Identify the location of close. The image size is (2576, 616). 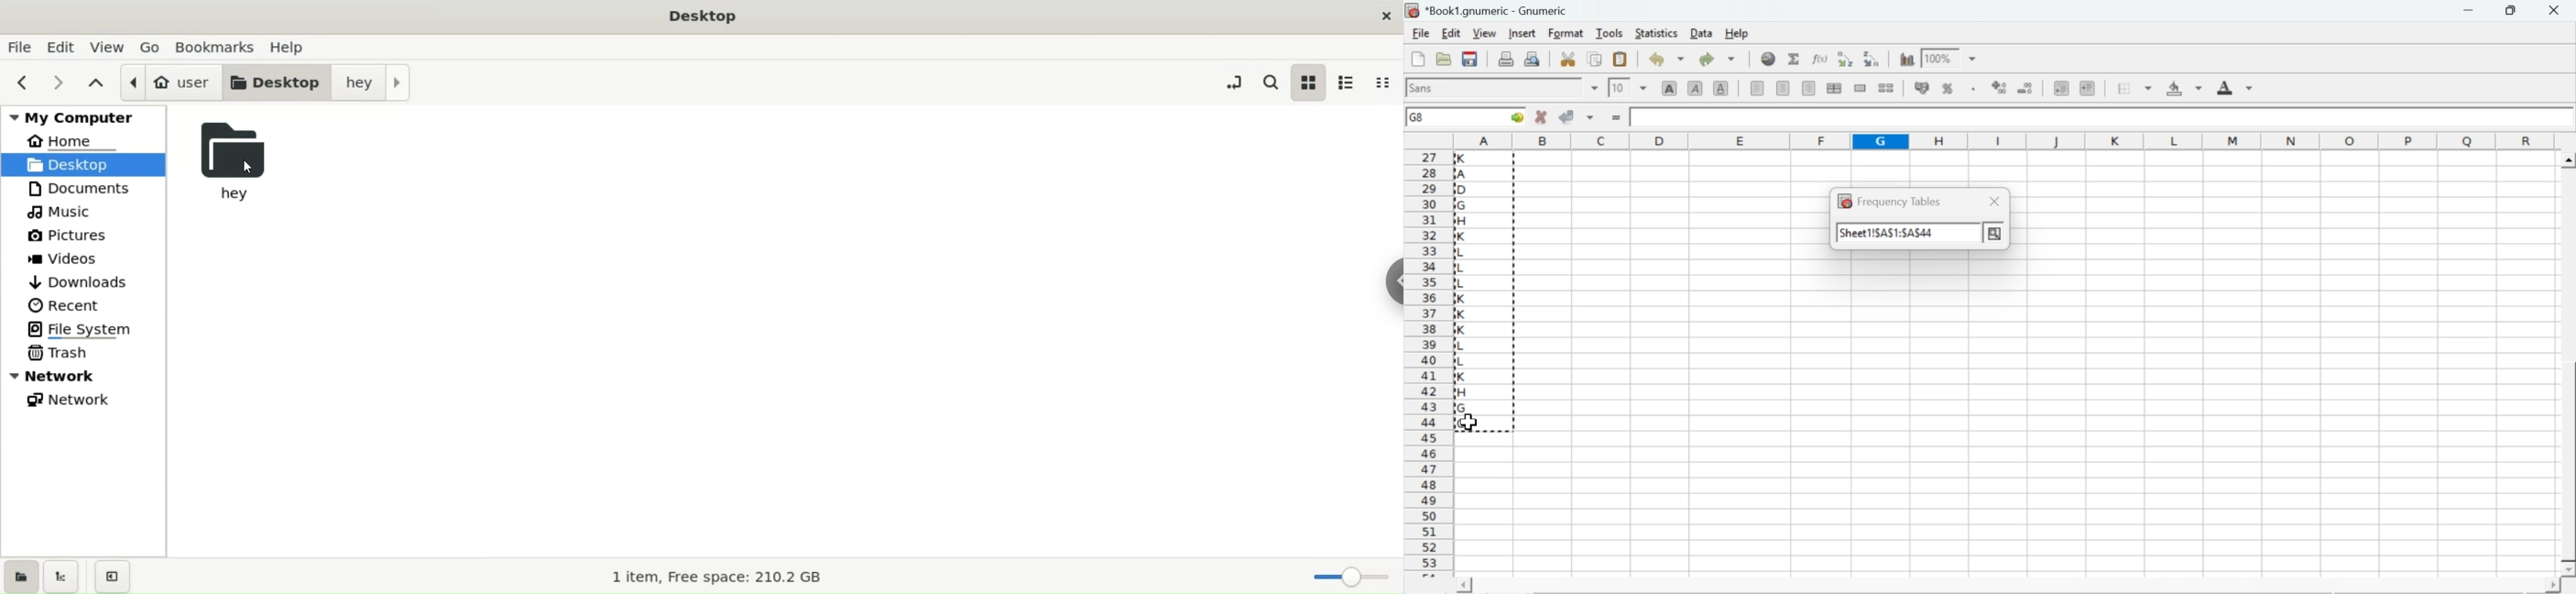
(2552, 10).